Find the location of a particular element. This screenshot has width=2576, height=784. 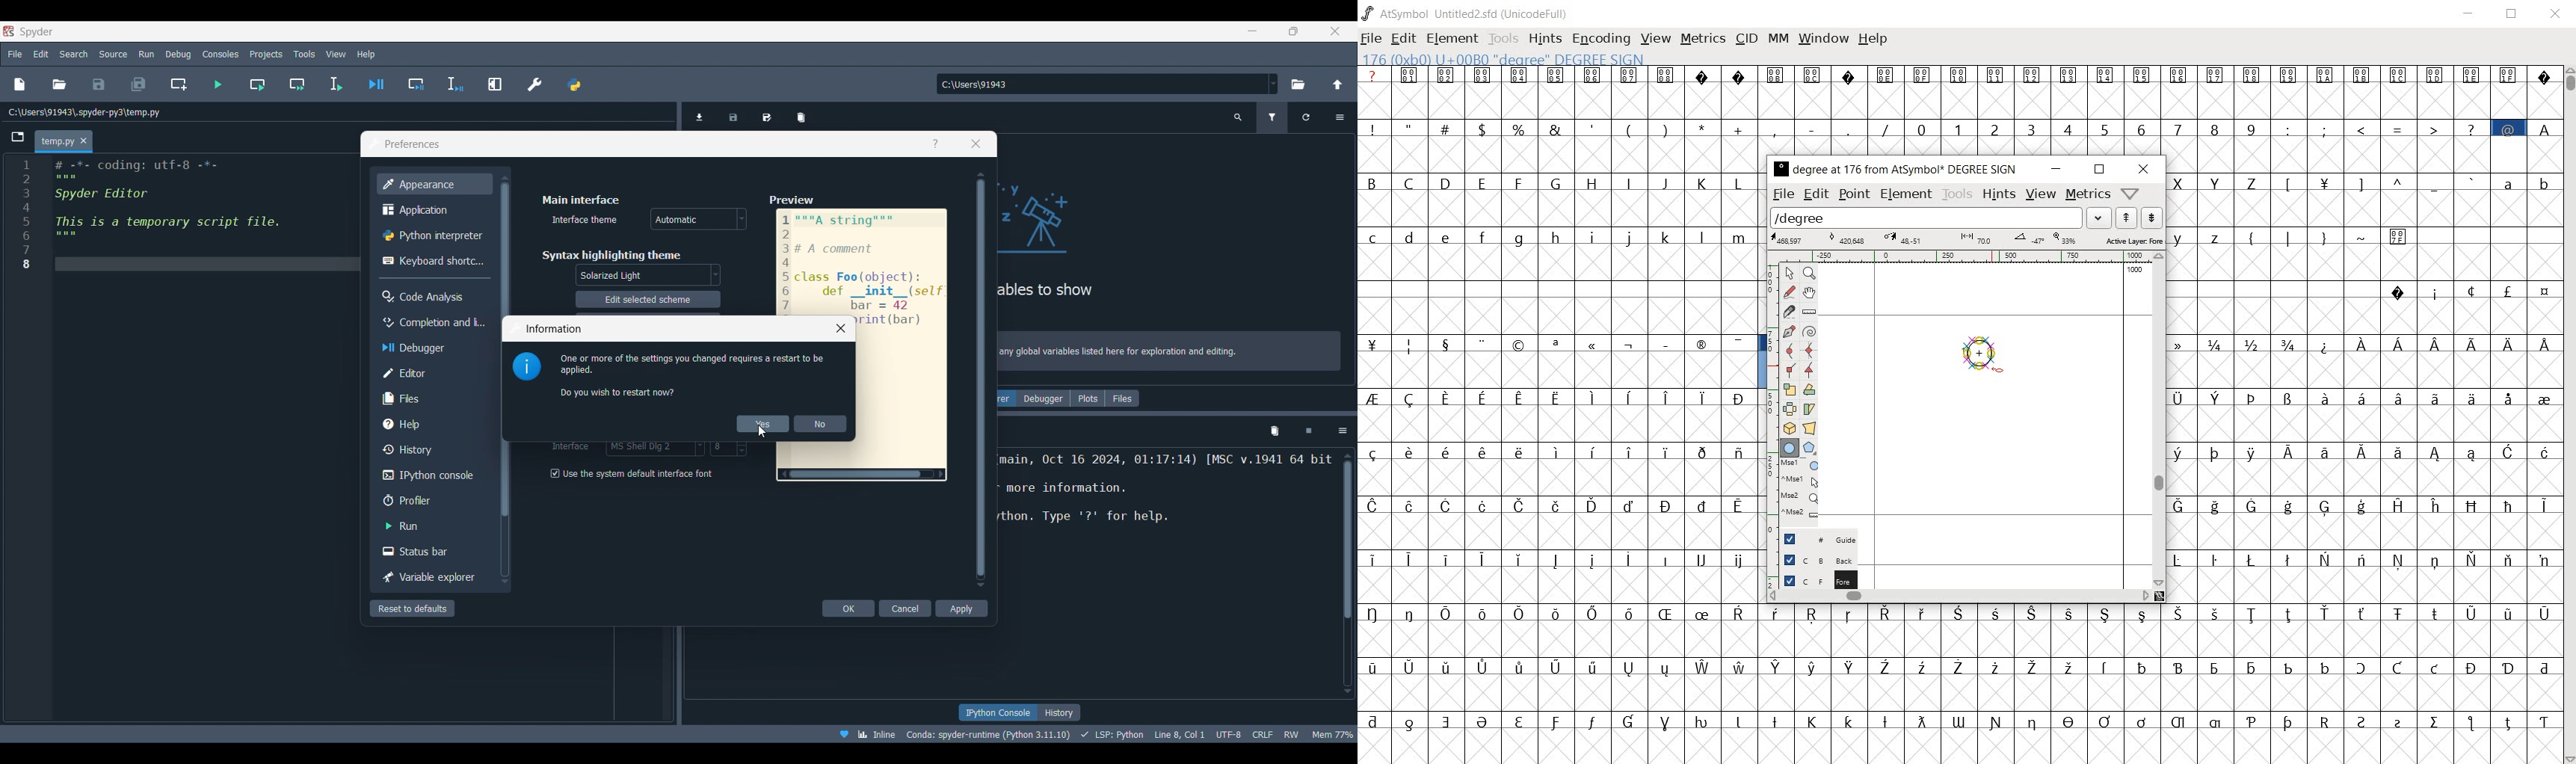

Minimize is located at coordinates (1253, 30).